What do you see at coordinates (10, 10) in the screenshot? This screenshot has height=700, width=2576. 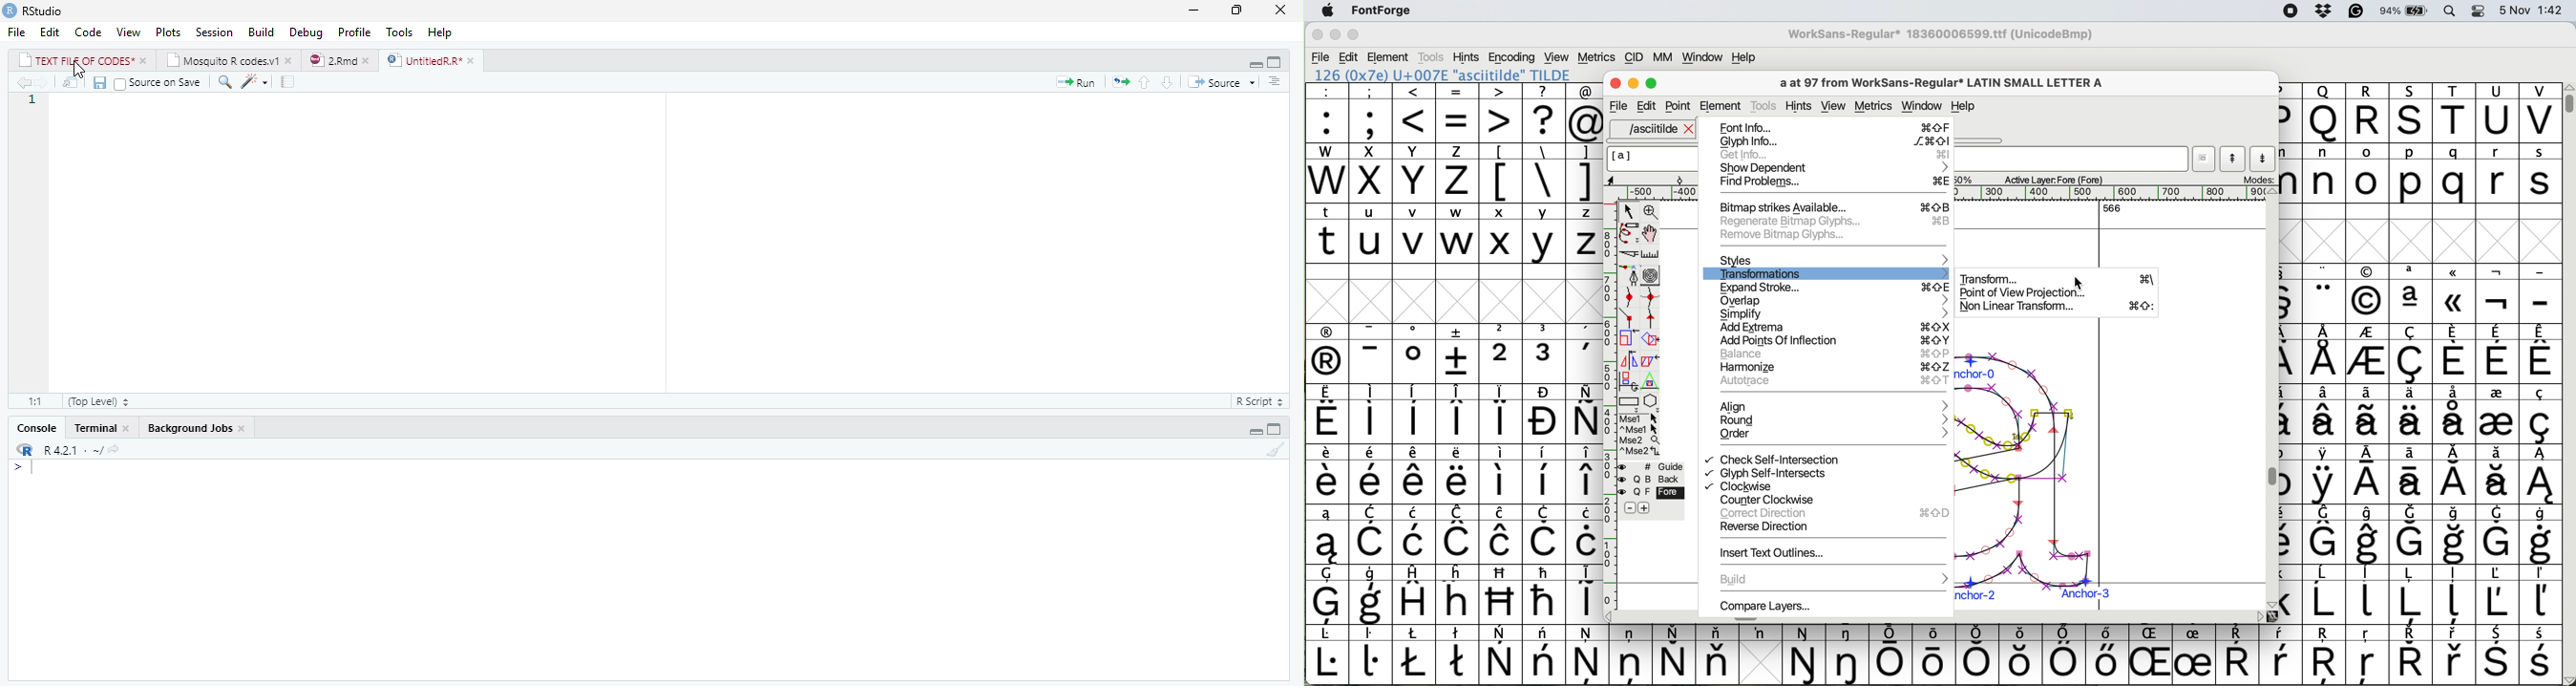 I see `app icon` at bounding box center [10, 10].